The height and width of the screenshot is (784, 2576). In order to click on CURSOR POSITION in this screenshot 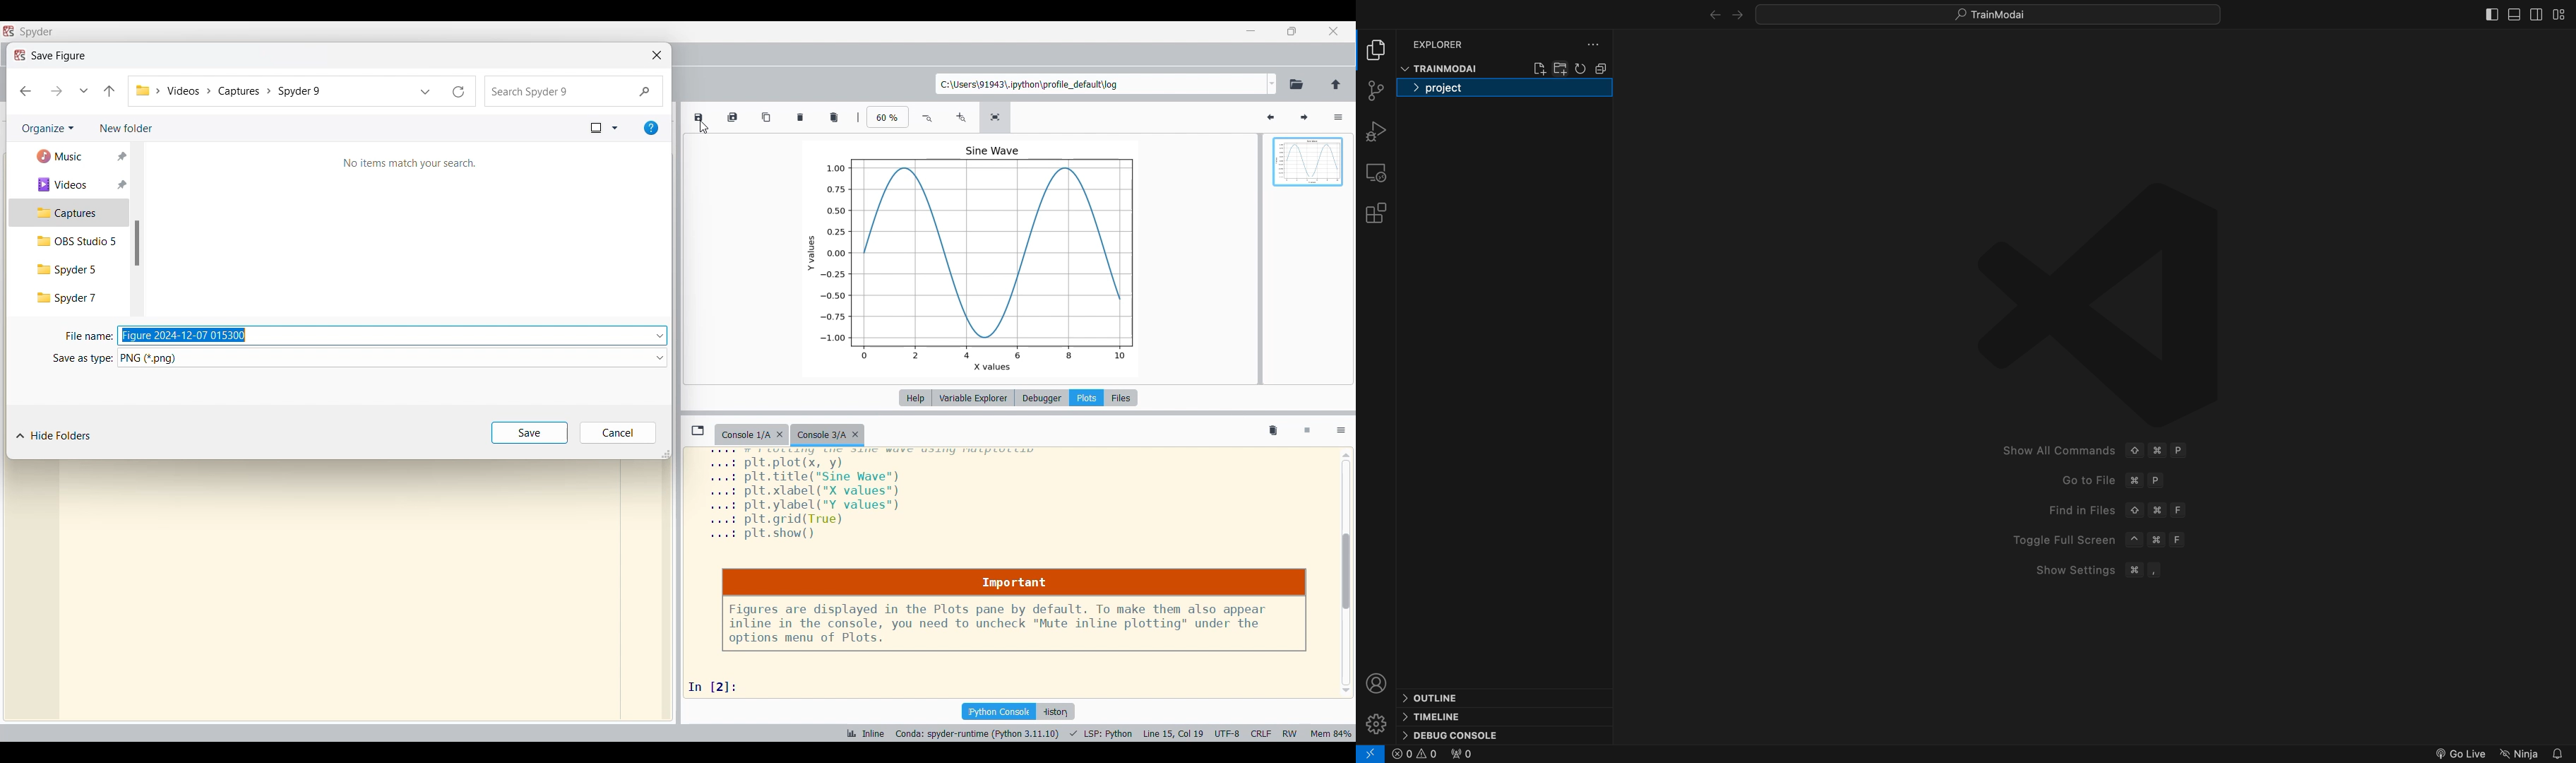, I will do `click(1173, 734)`.